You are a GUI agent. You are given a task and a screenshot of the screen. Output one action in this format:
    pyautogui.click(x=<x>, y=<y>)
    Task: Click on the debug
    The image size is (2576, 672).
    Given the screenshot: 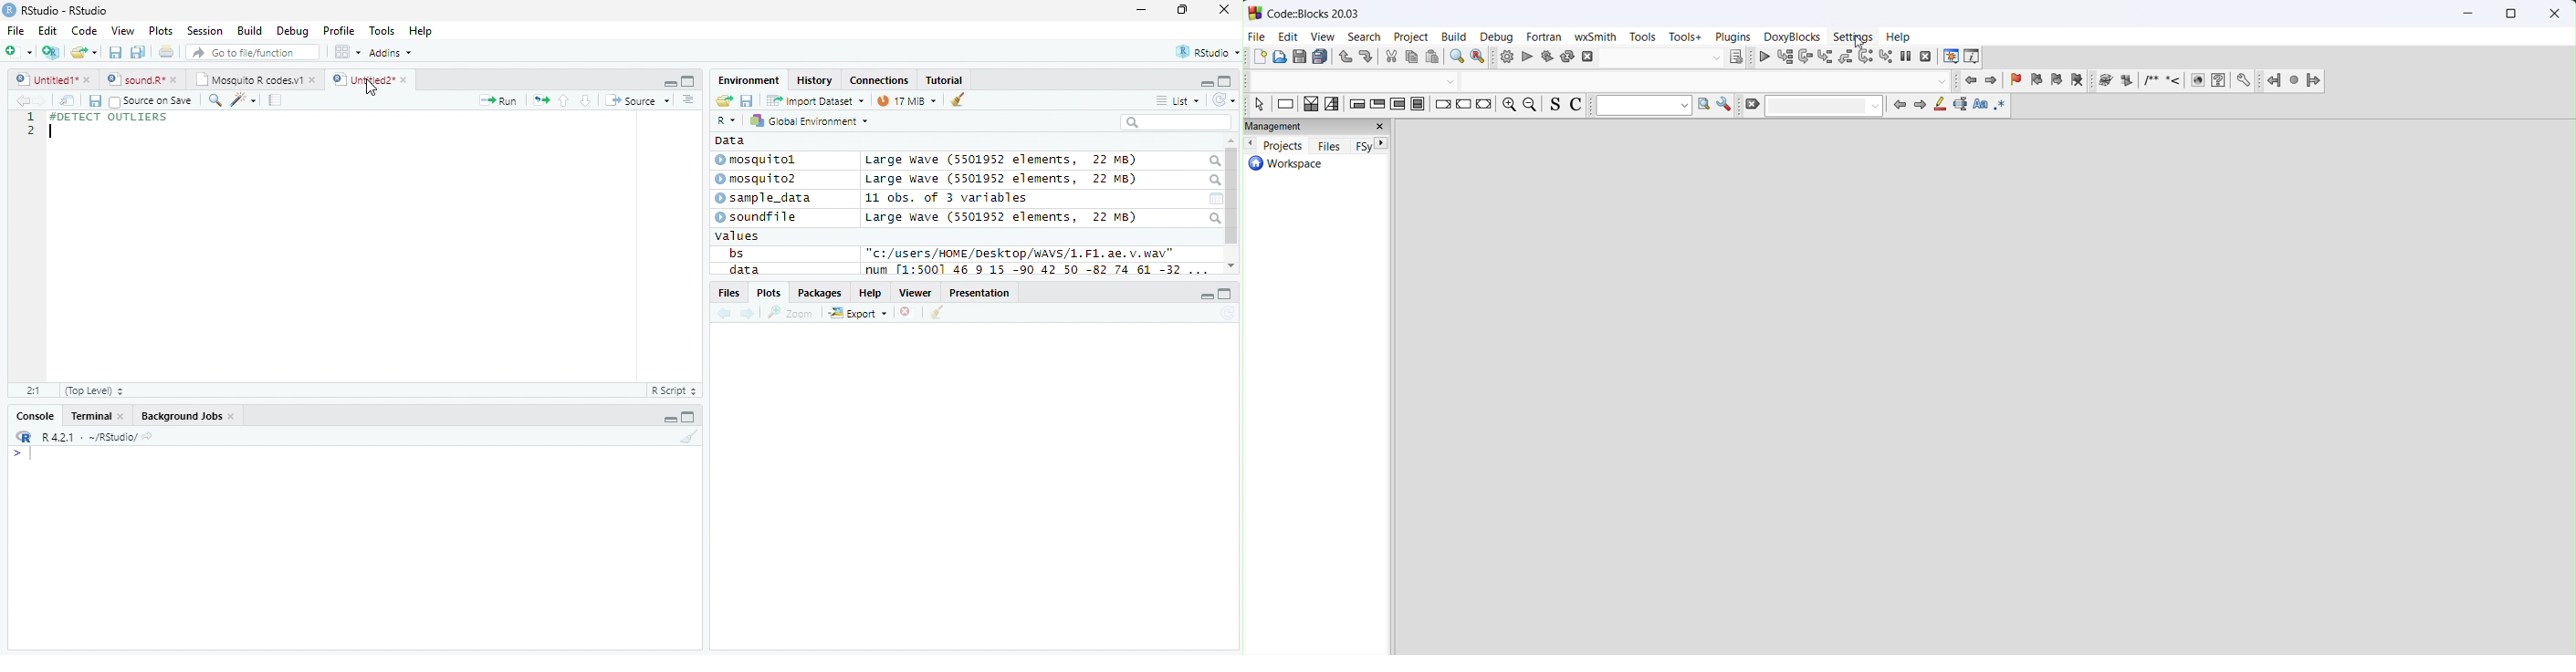 What is the action you would take?
    pyautogui.click(x=1500, y=38)
    